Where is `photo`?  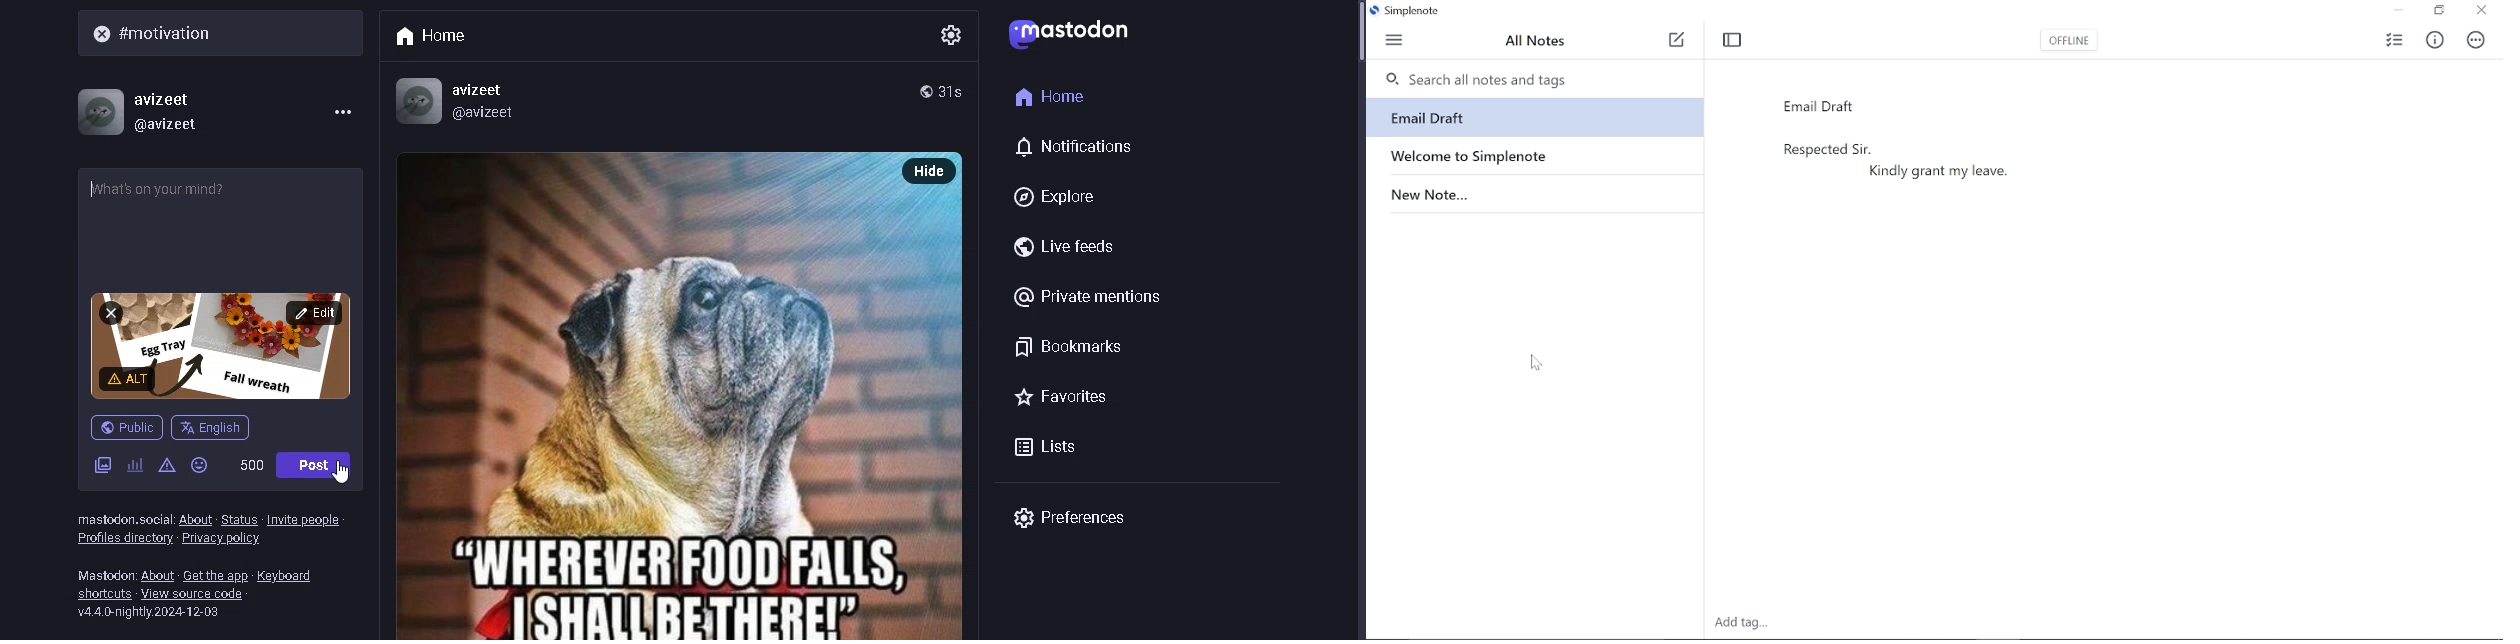 photo is located at coordinates (318, 344).